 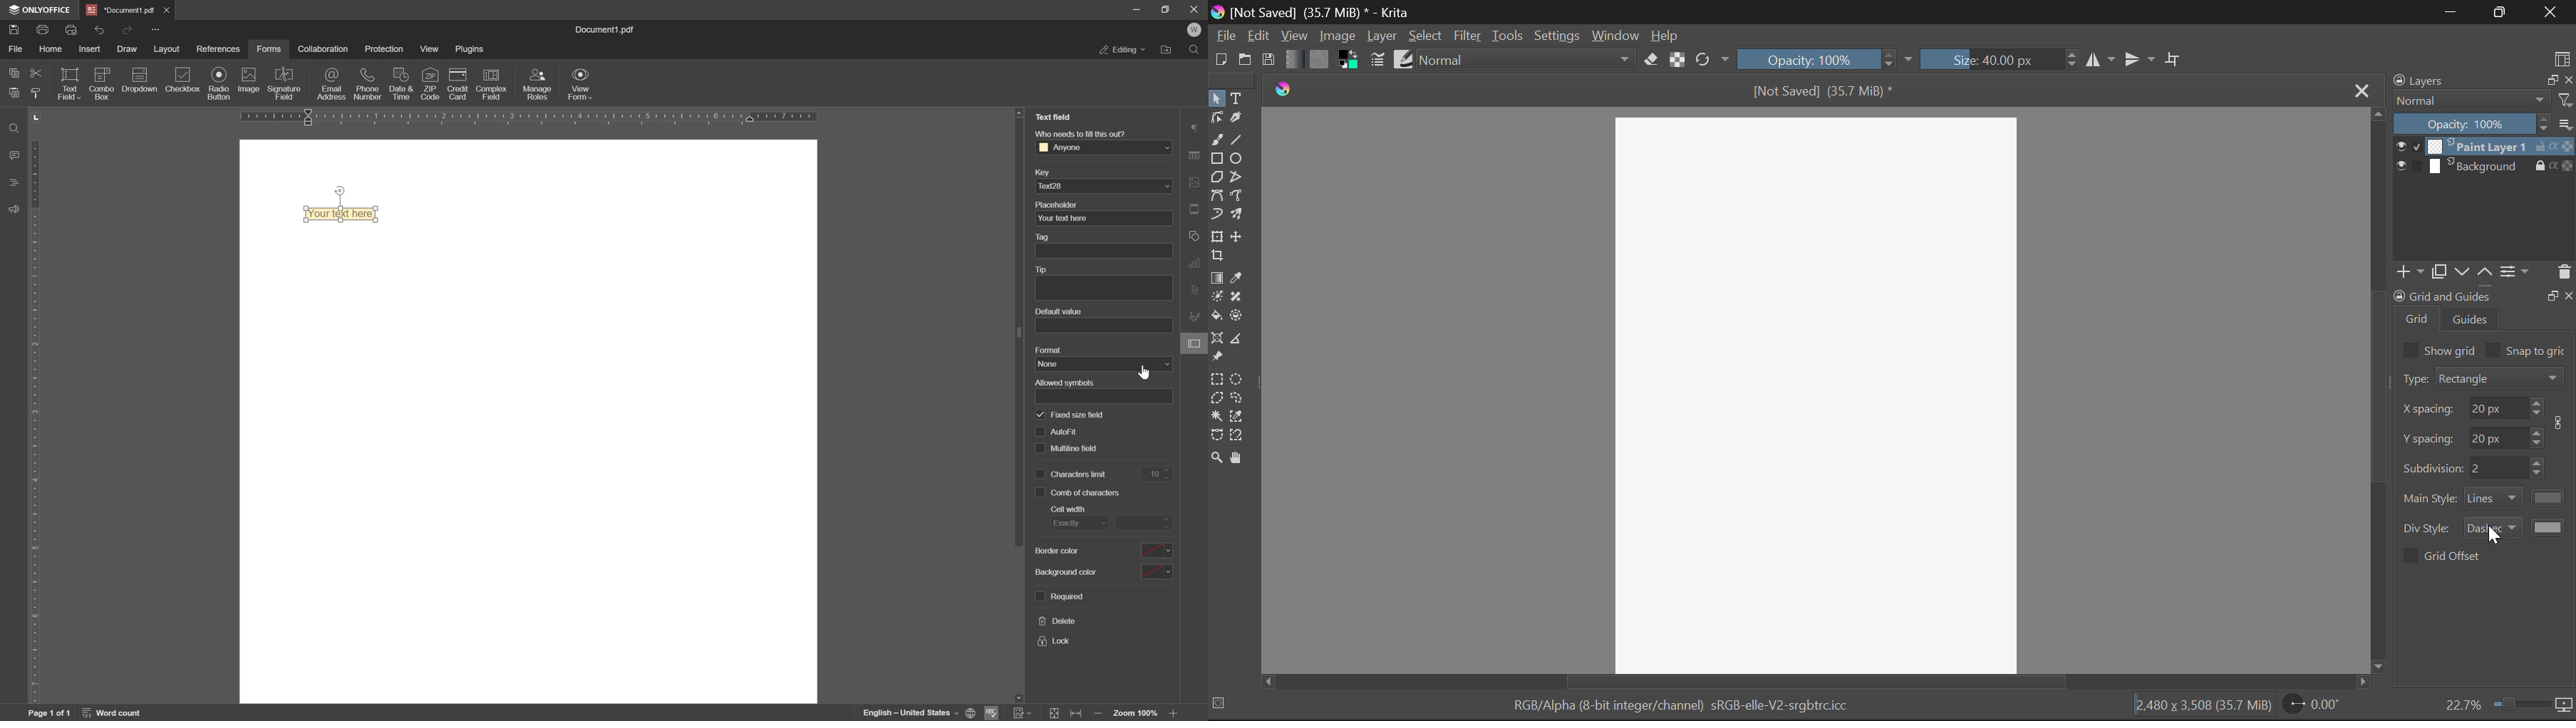 What do you see at coordinates (1713, 60) in the screenshot?
I see `Rotate` at bounding box center [1713, 60].